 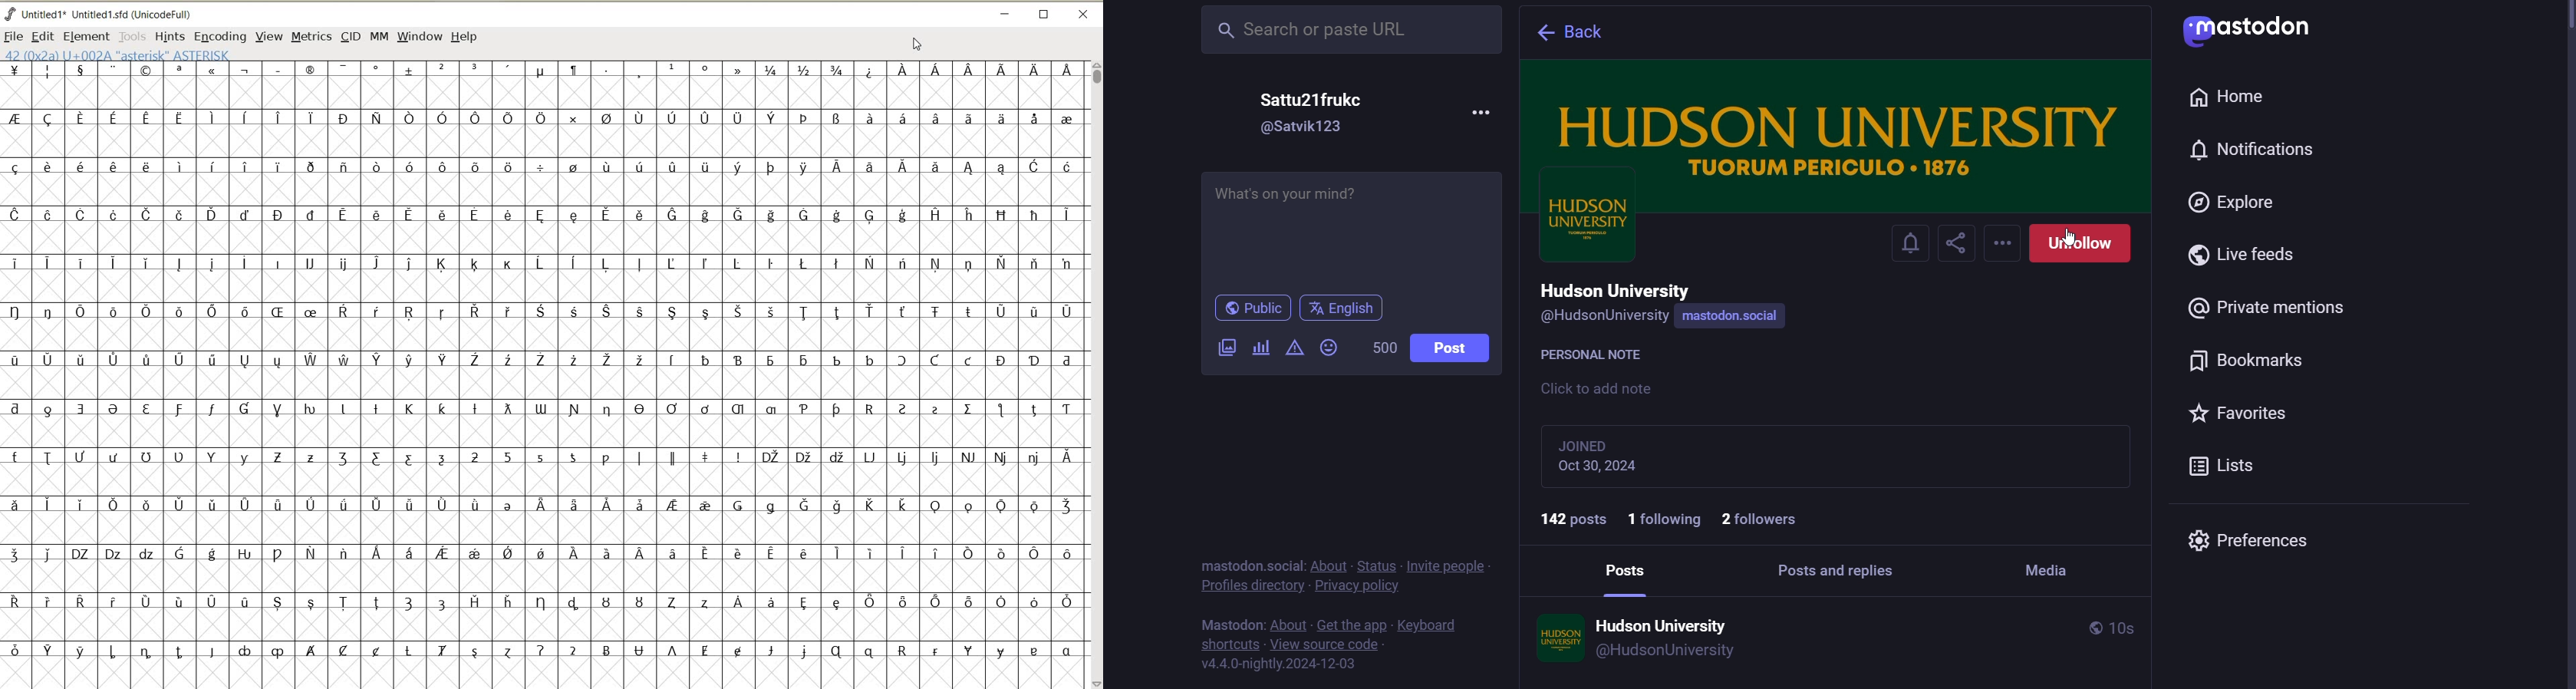 I want to click on view source code, so click(x=1326, y=645).